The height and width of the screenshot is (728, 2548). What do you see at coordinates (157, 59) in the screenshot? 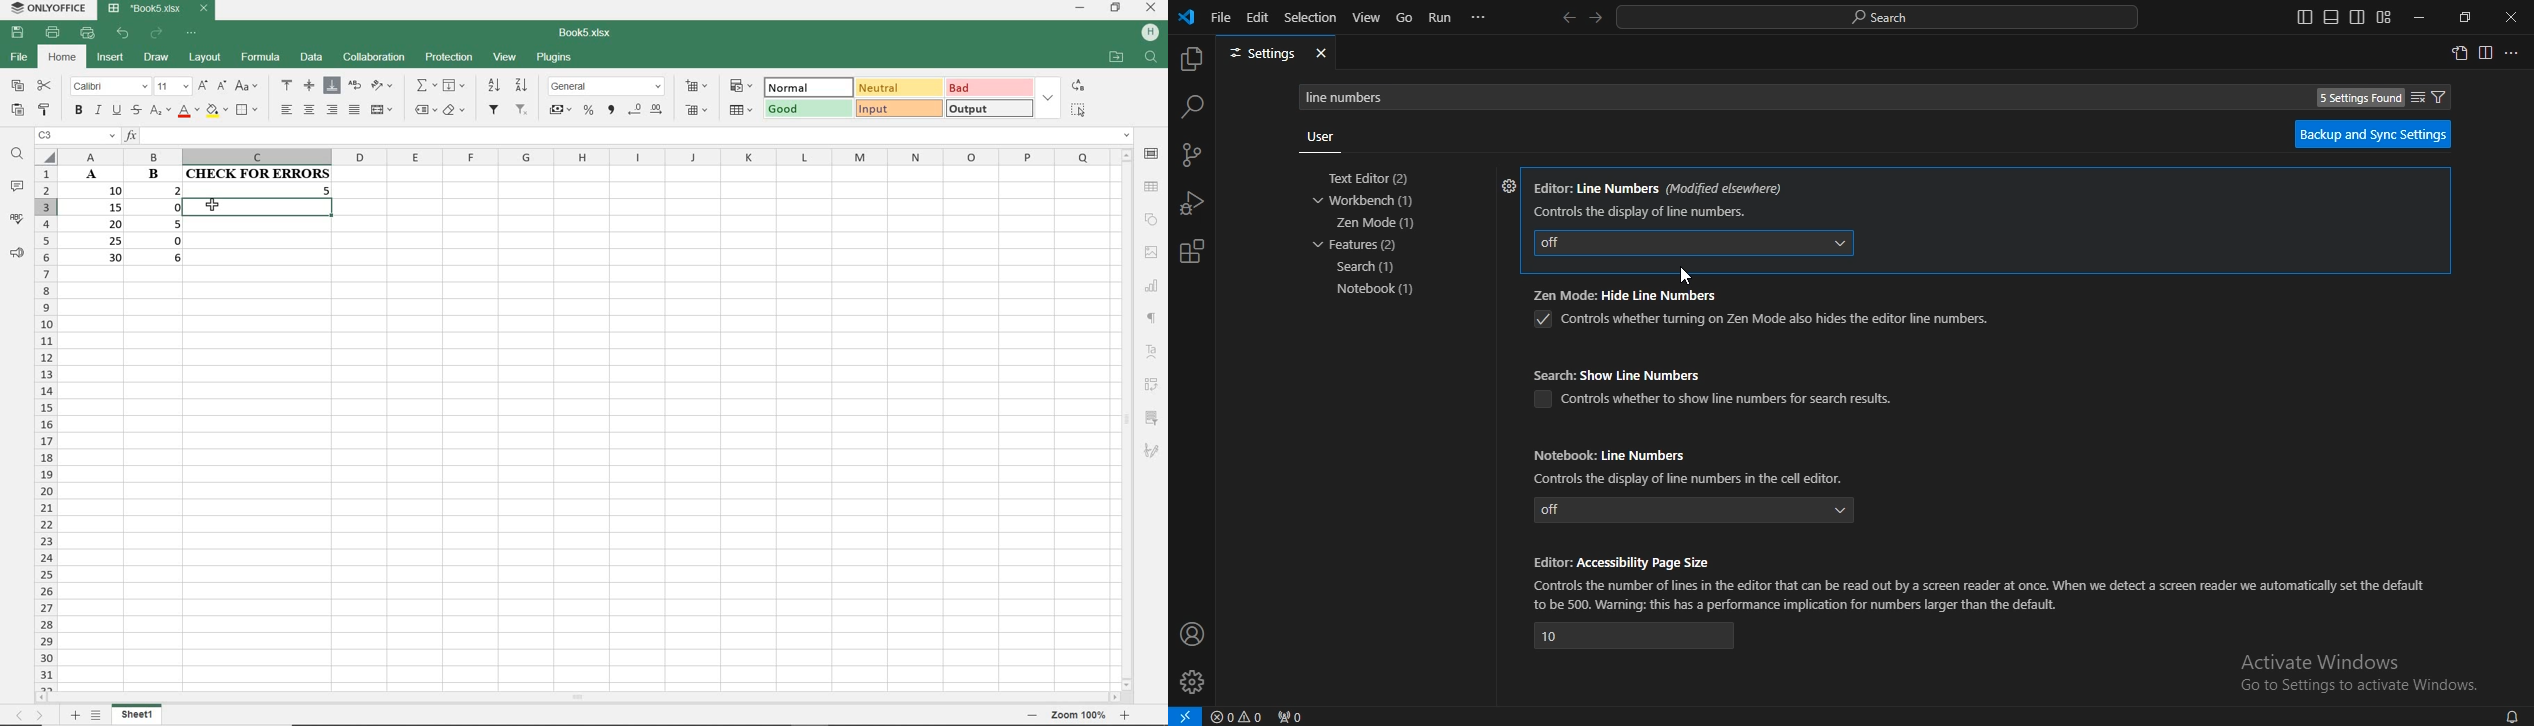
I see `DRAW` at bounding box center [157, 59].